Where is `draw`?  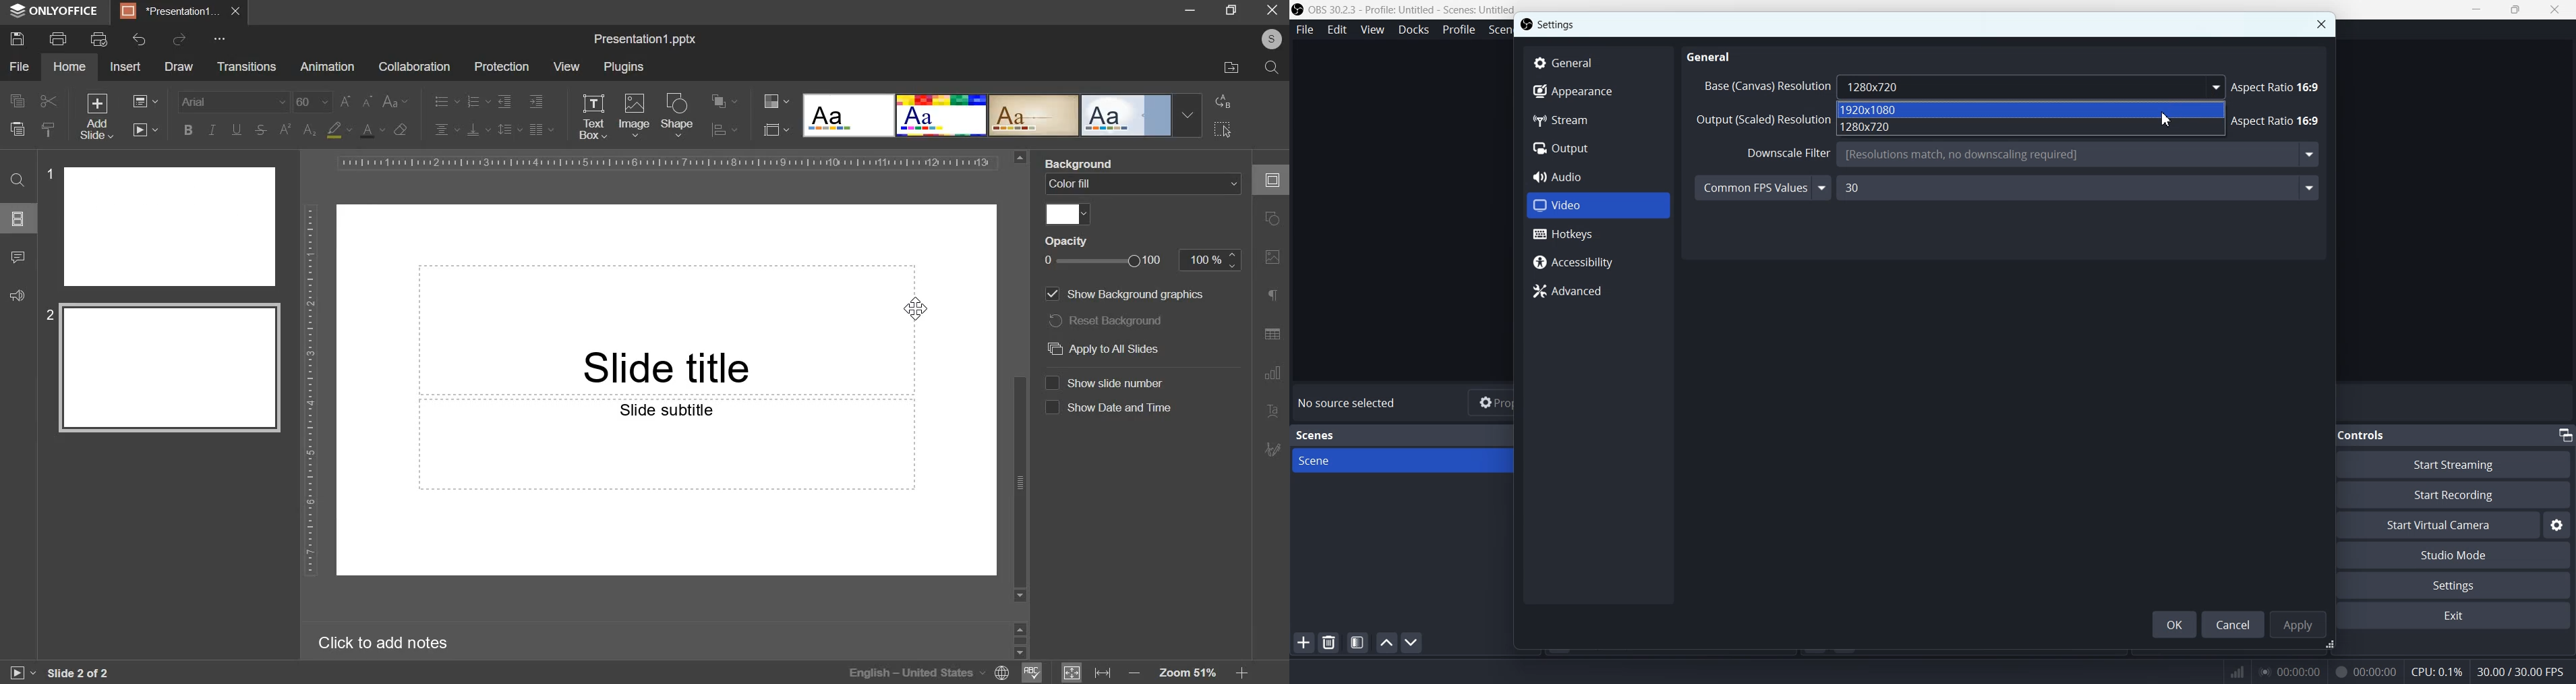 draw is located at coordinates (178, 67).